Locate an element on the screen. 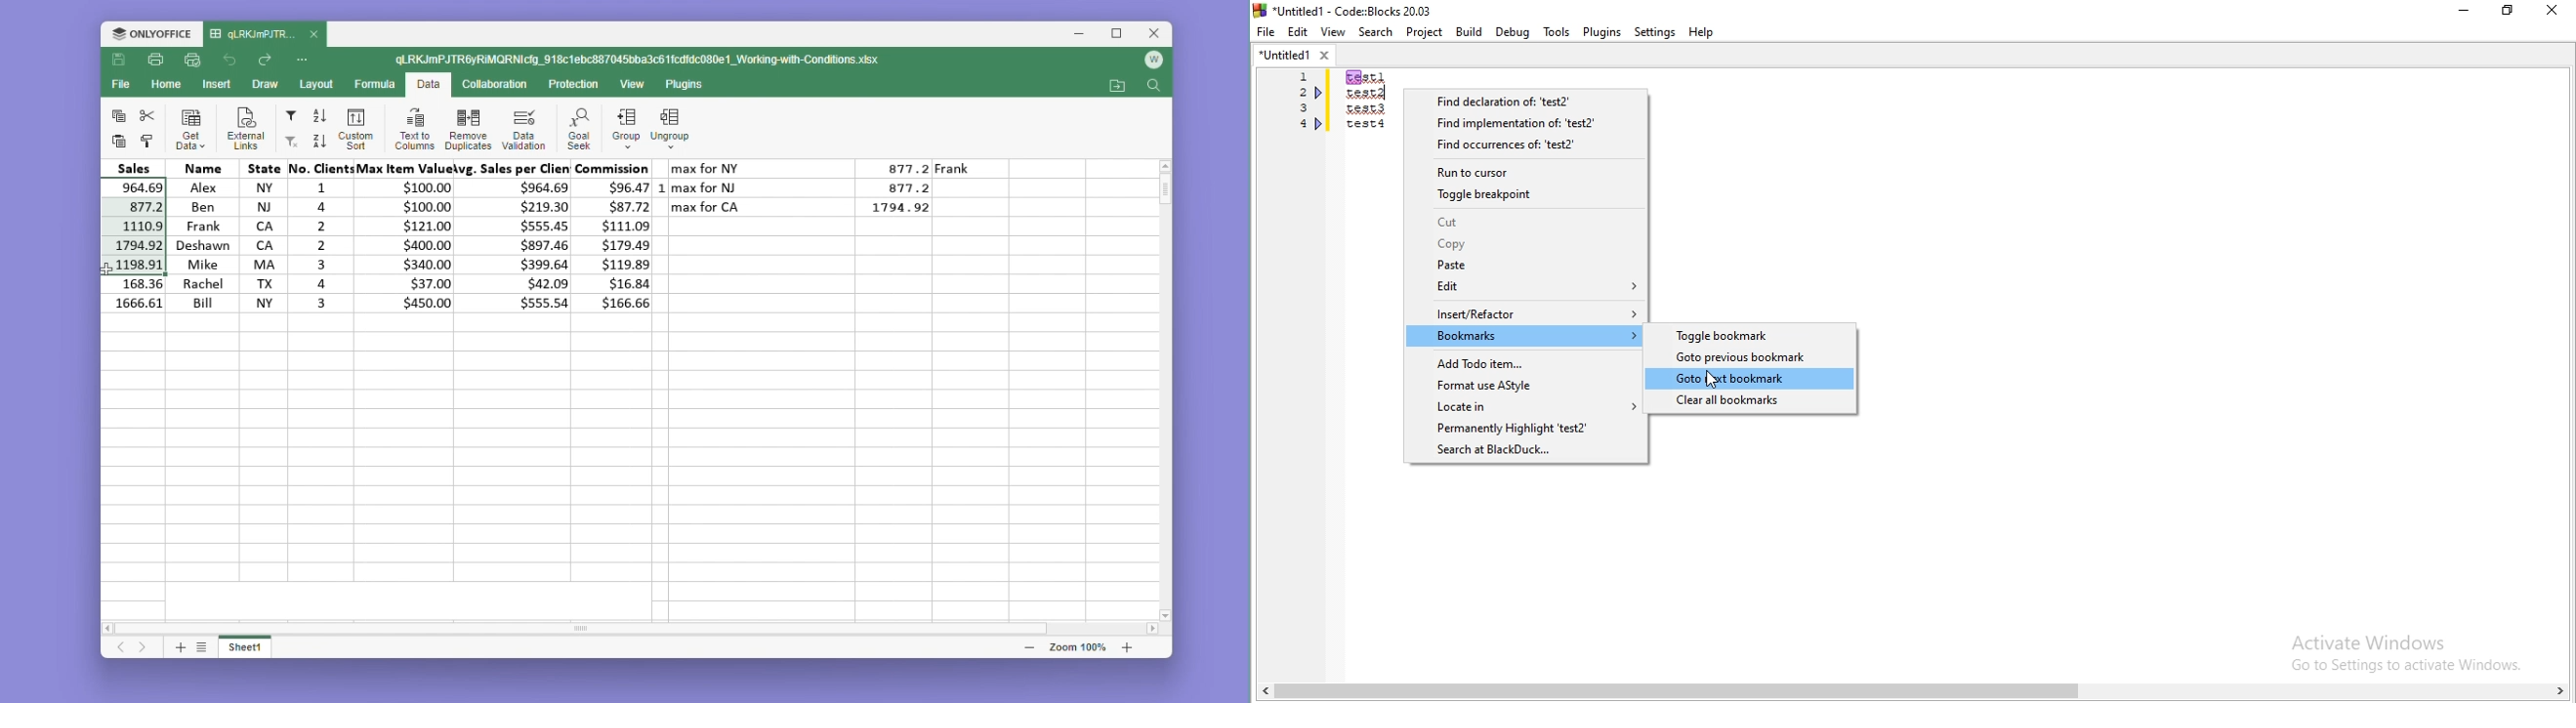  untitled tab is located at coordinates (1294, 56).